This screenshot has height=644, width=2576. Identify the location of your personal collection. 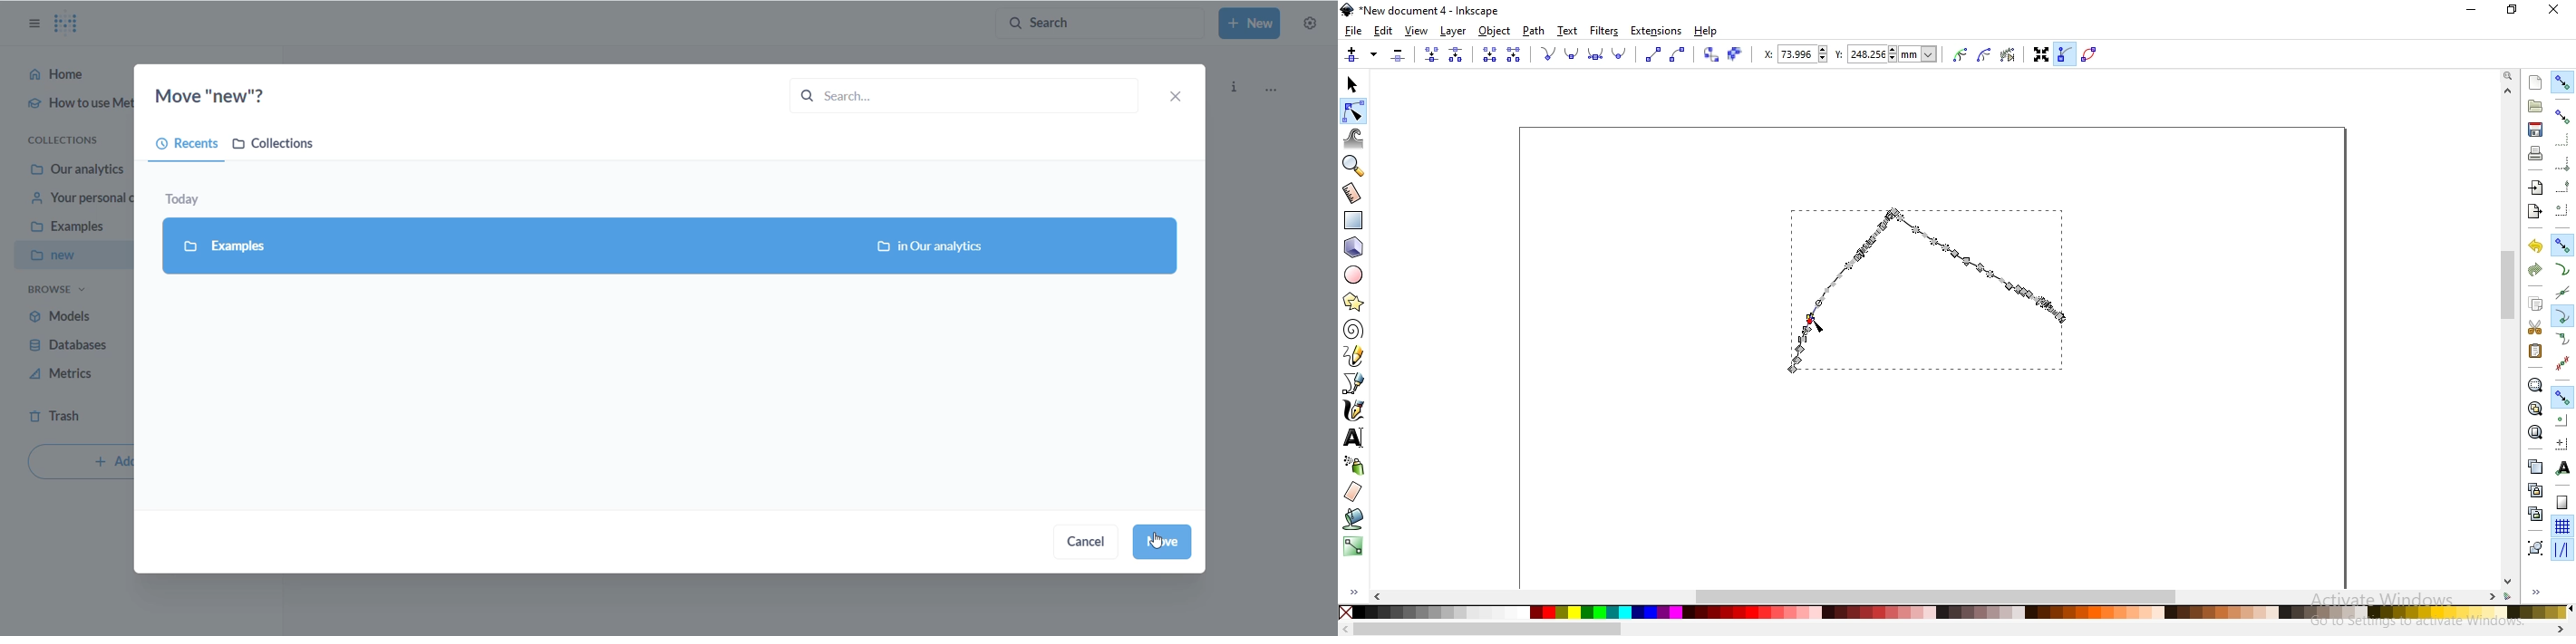
(77, 202).